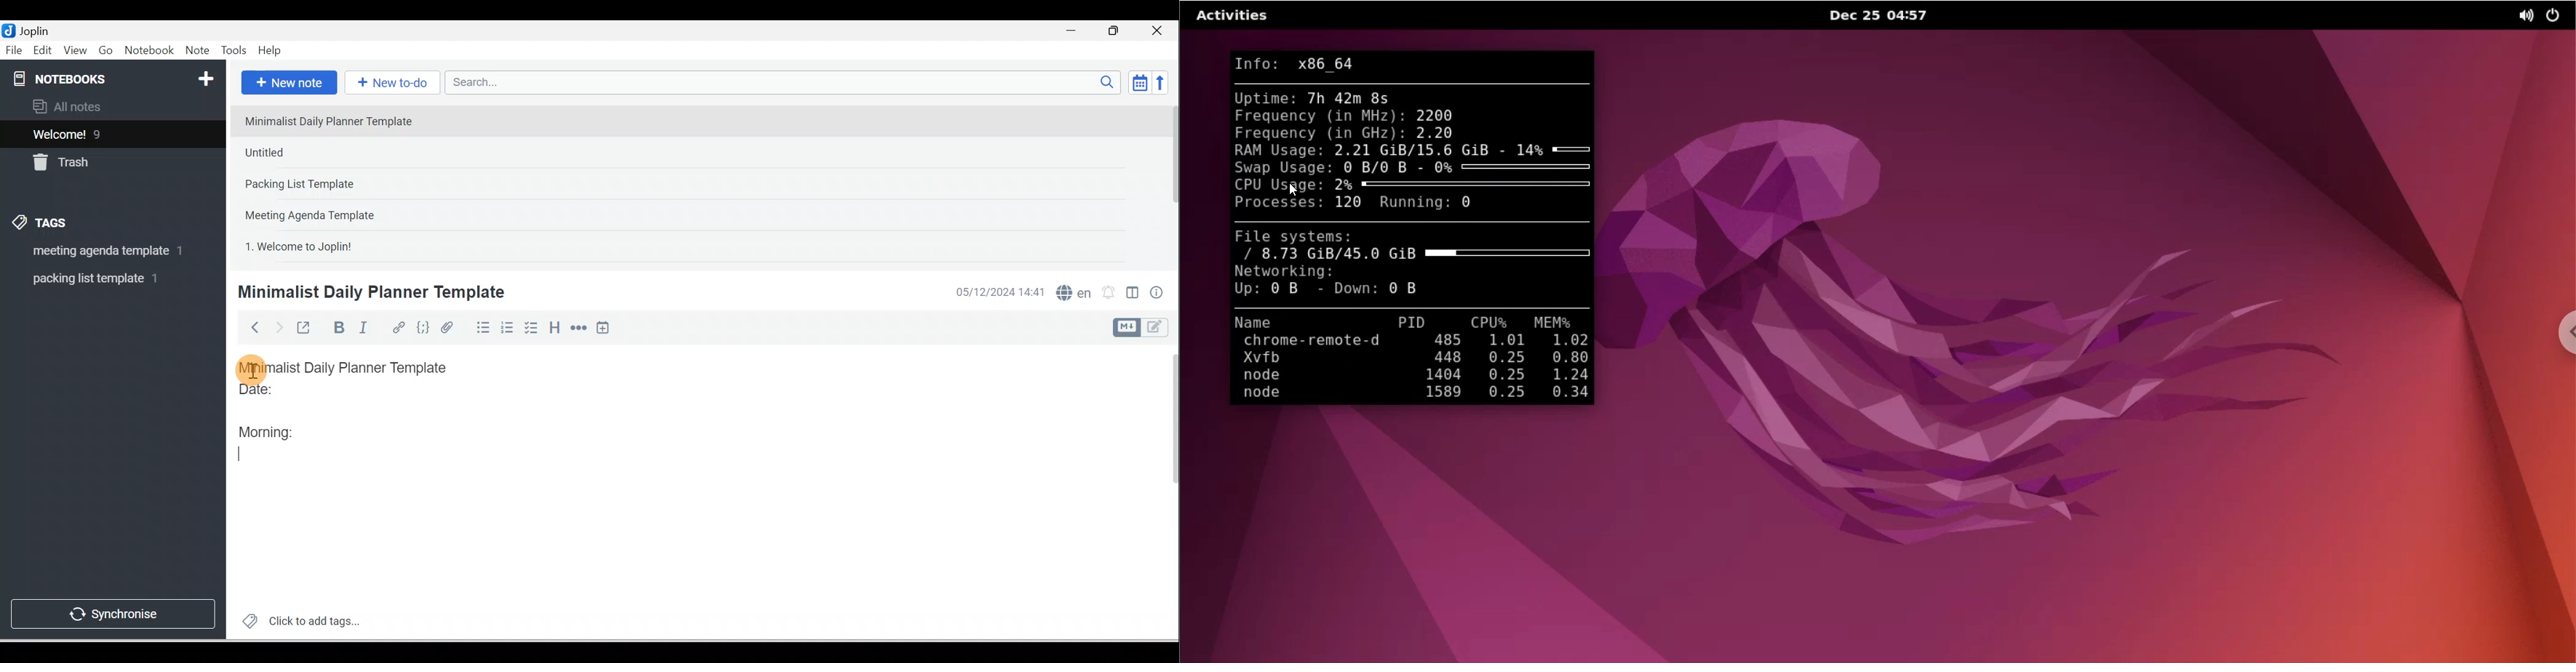 This screenshot has width=2576, height=672. What do you see at coordinates (1166, 492) in the screenshot?
I see `Scroll bar` at bounding box center [1166, 492].